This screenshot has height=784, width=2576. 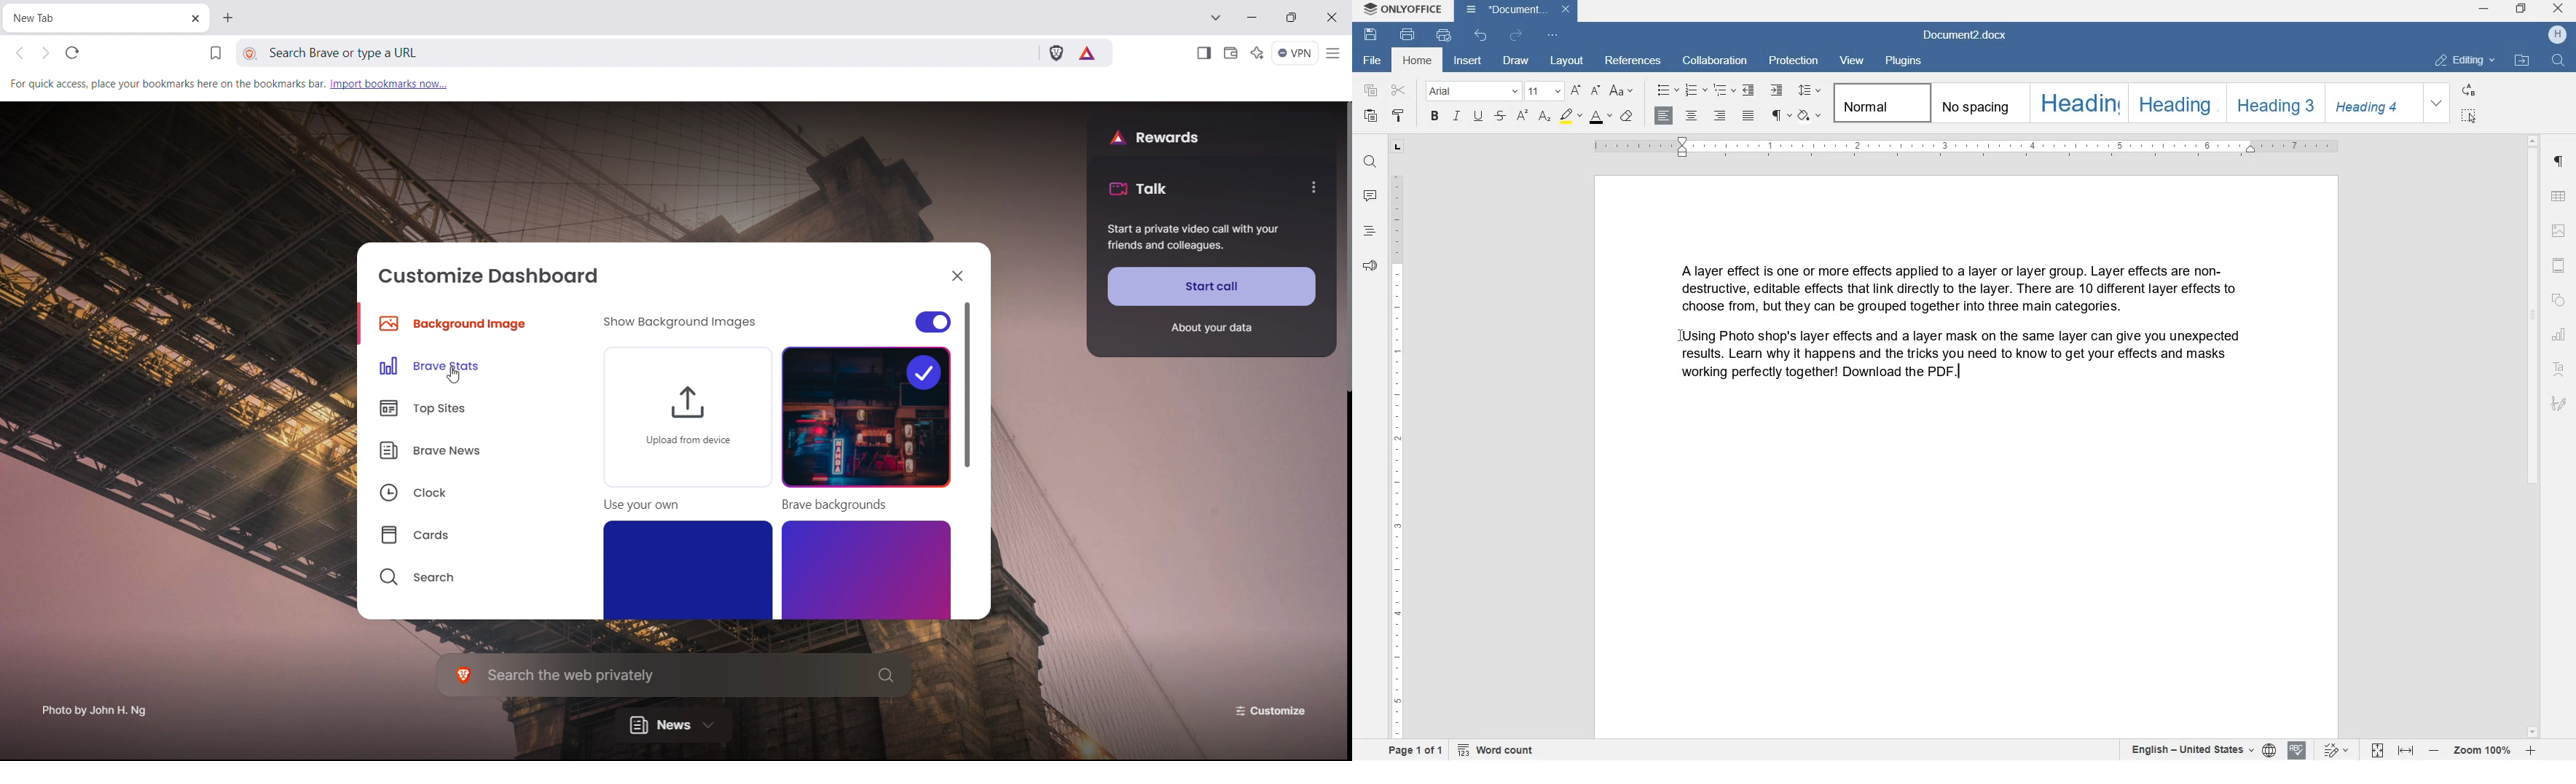 I want to click on NORMAL, so click(x=1880, y=105).